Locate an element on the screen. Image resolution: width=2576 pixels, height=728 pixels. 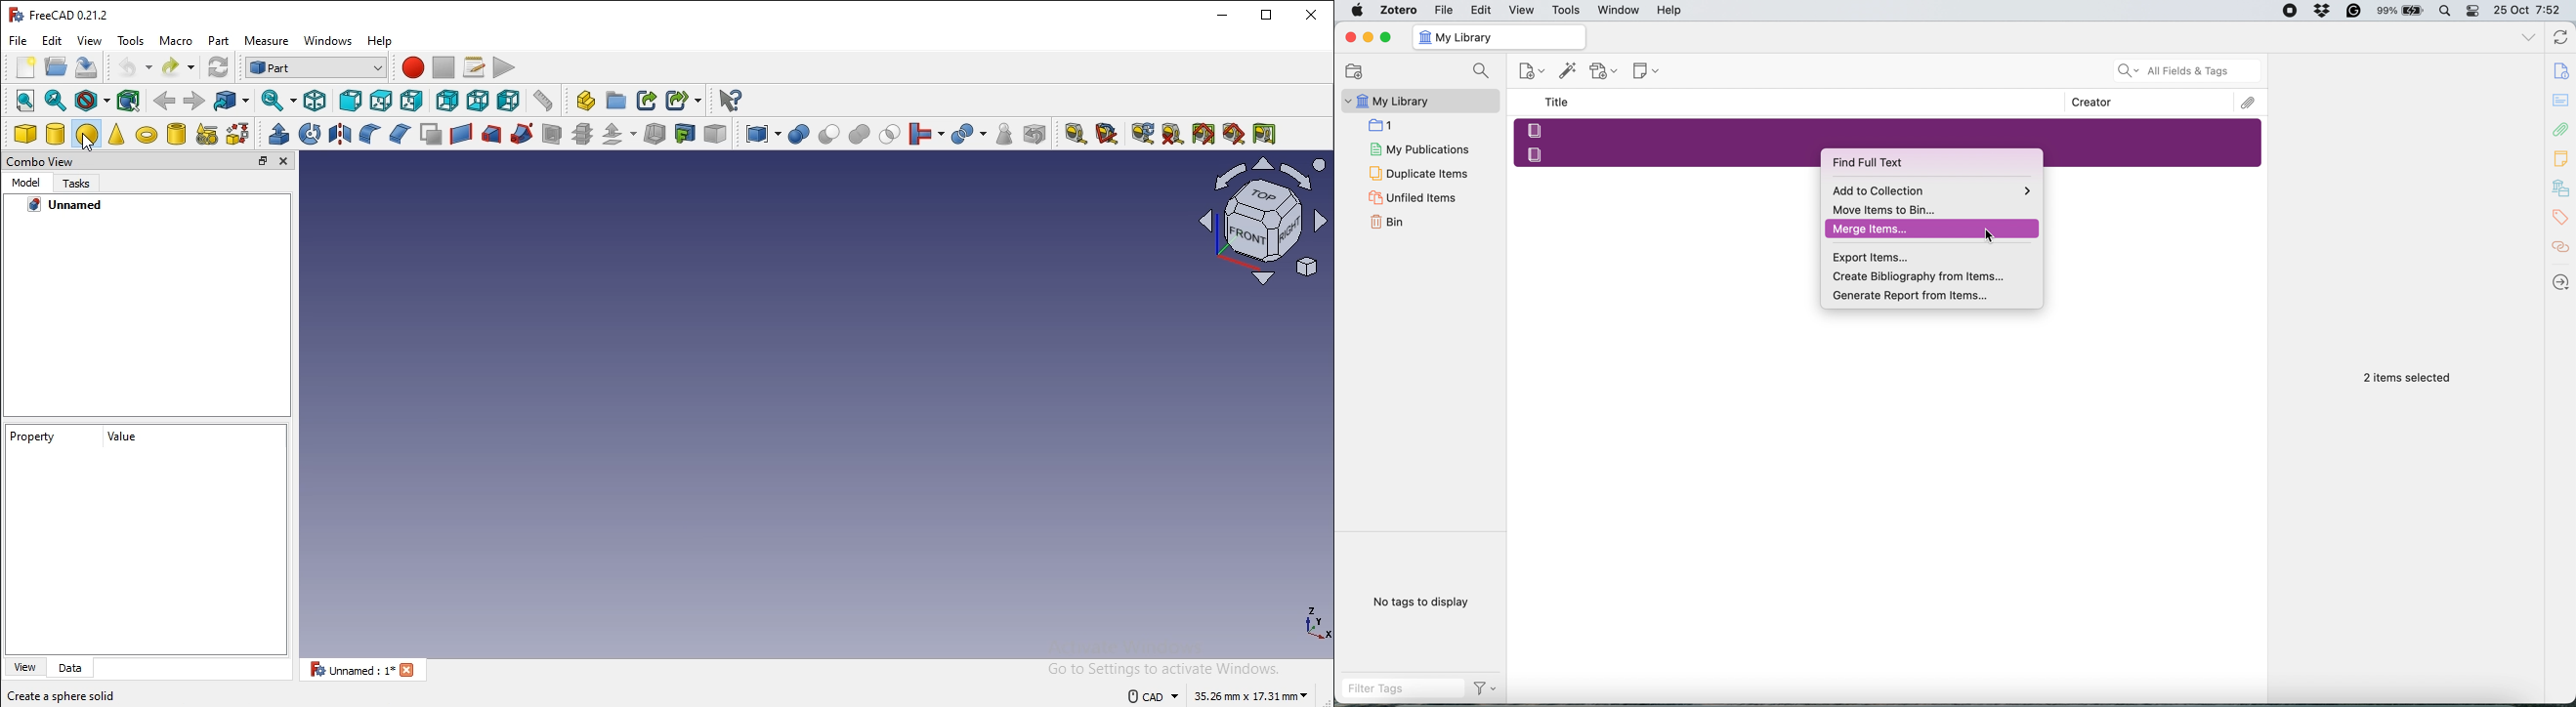
Filter Options is located at coordinates (1489, 688).